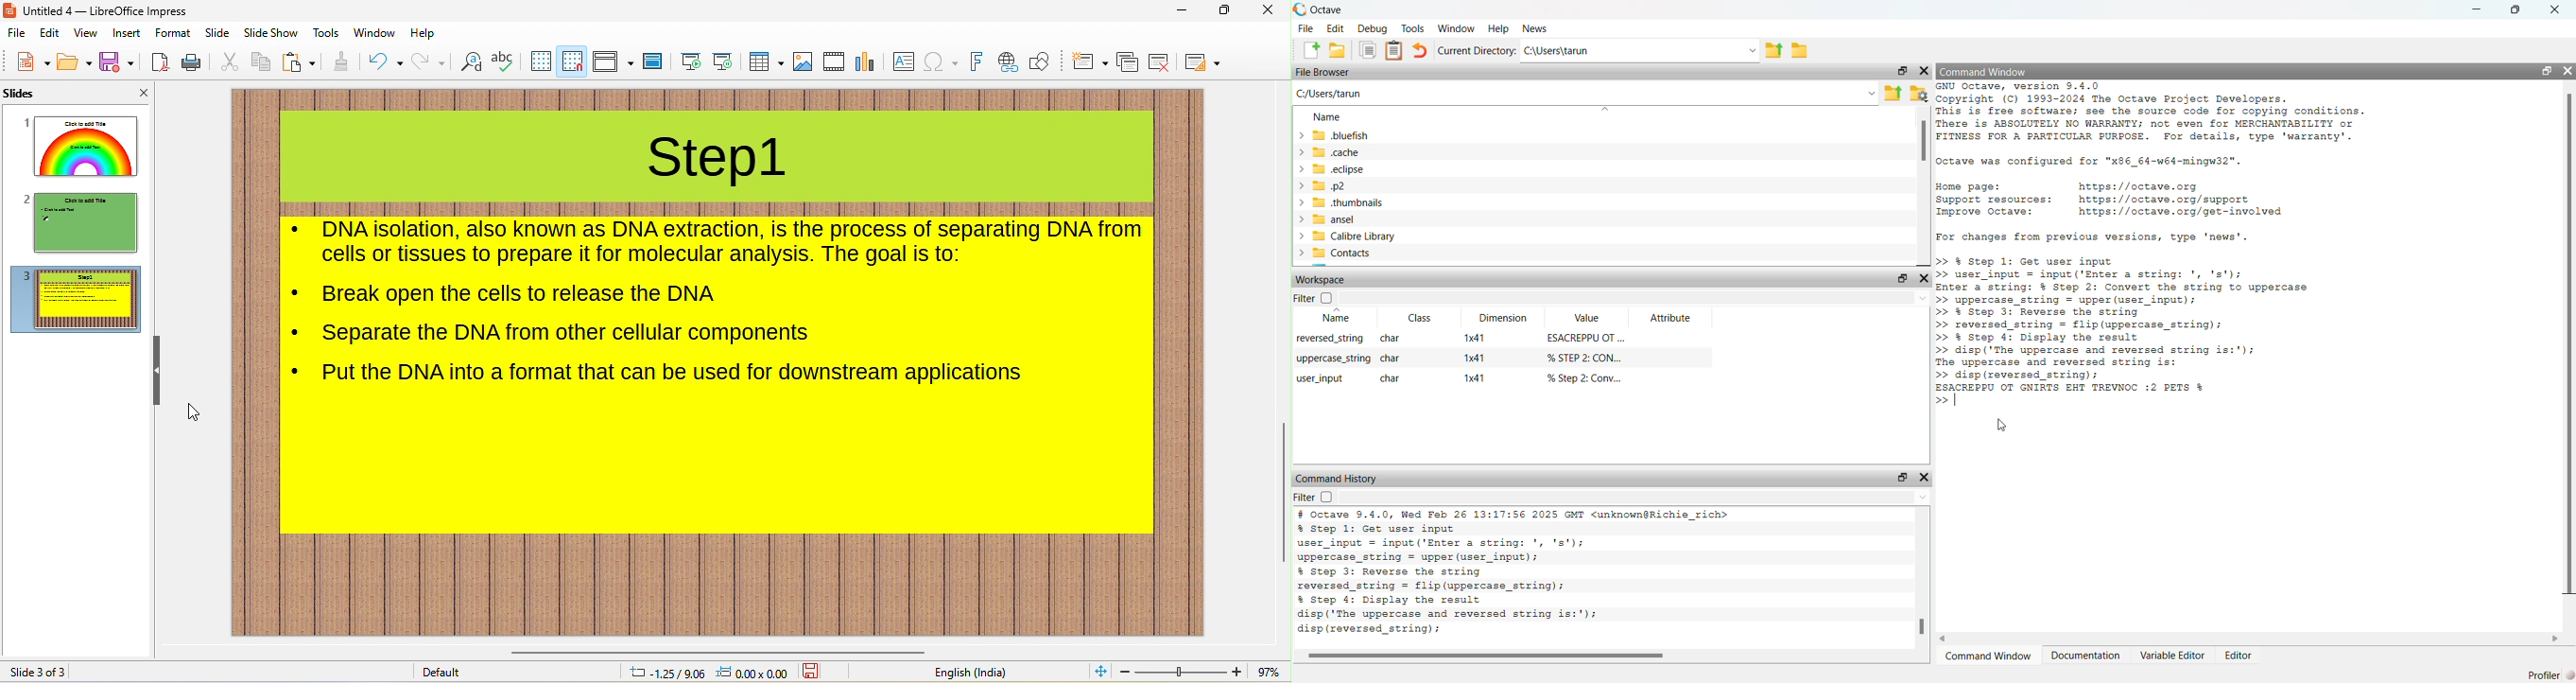  What do you see at coordinates (504, 60) in the screenshot?
I see `spelling` at bounding box center [504, 60].